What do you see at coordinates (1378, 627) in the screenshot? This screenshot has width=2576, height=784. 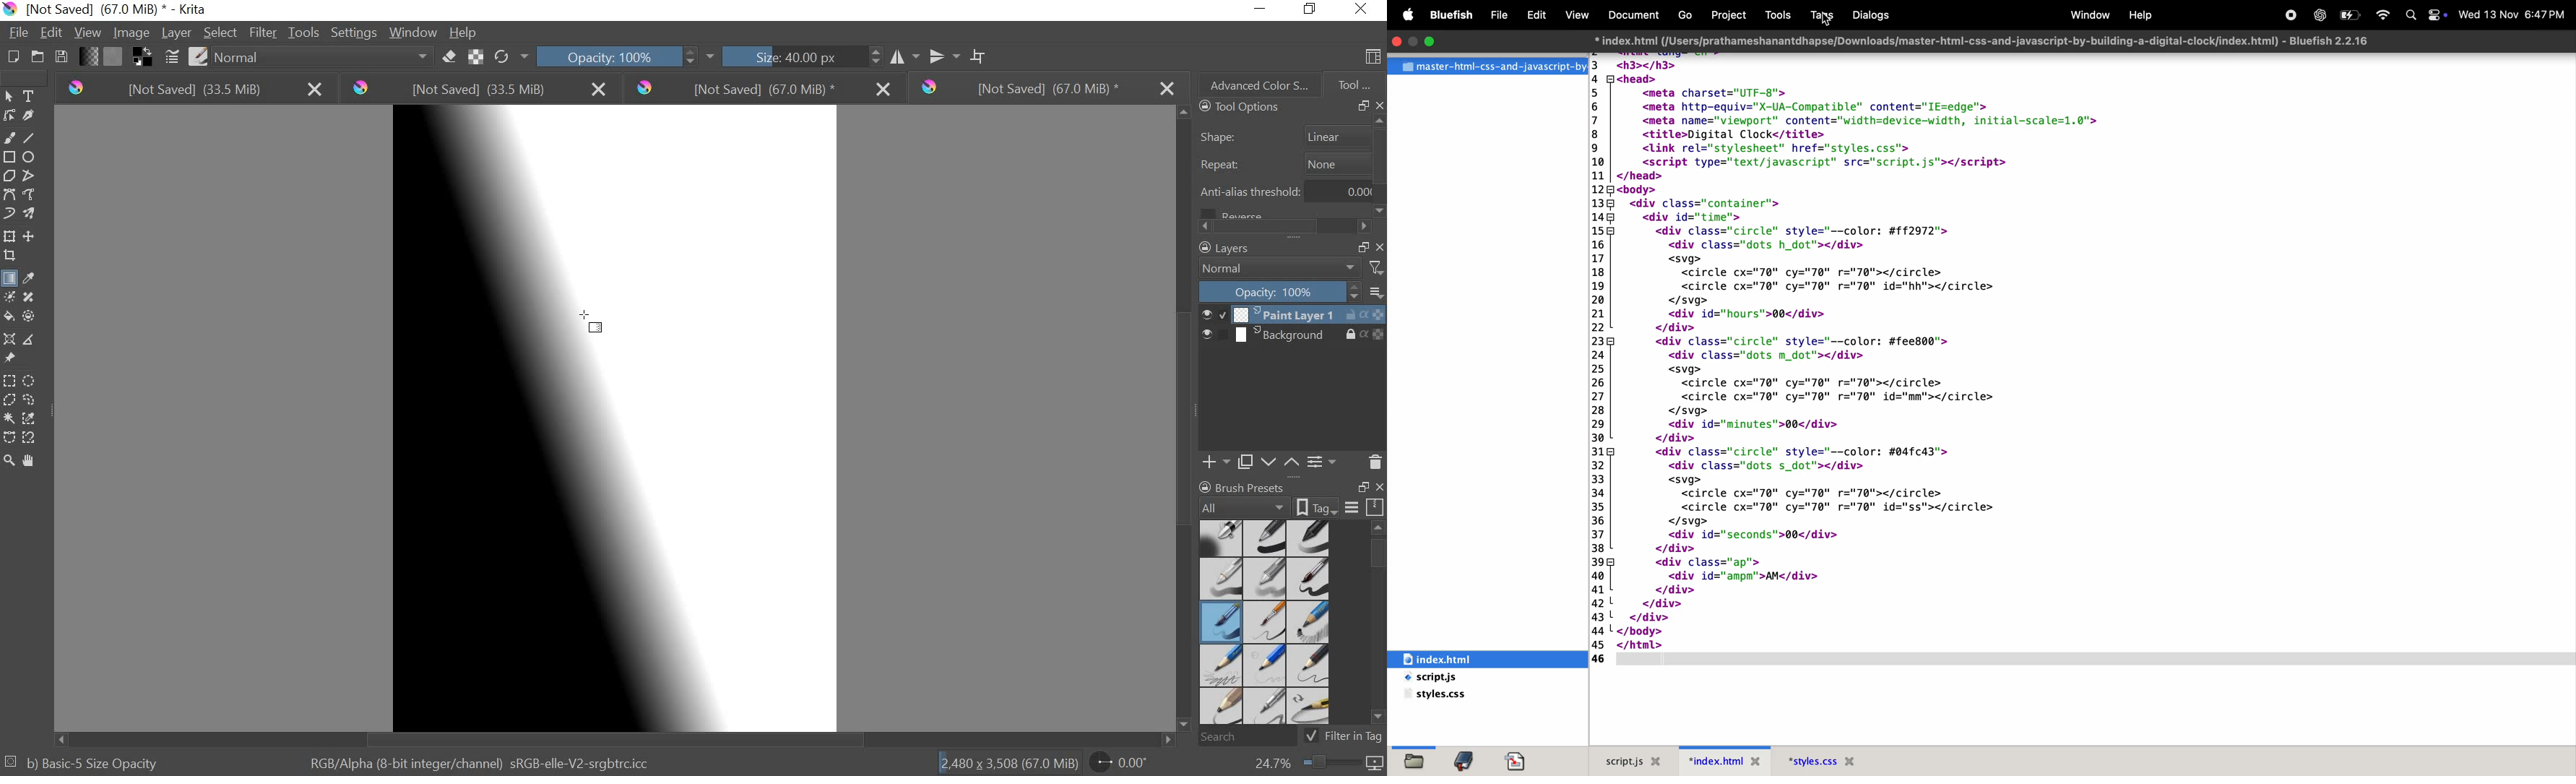 I see `SCROLLBAR` at bounding box center [1378, 627].